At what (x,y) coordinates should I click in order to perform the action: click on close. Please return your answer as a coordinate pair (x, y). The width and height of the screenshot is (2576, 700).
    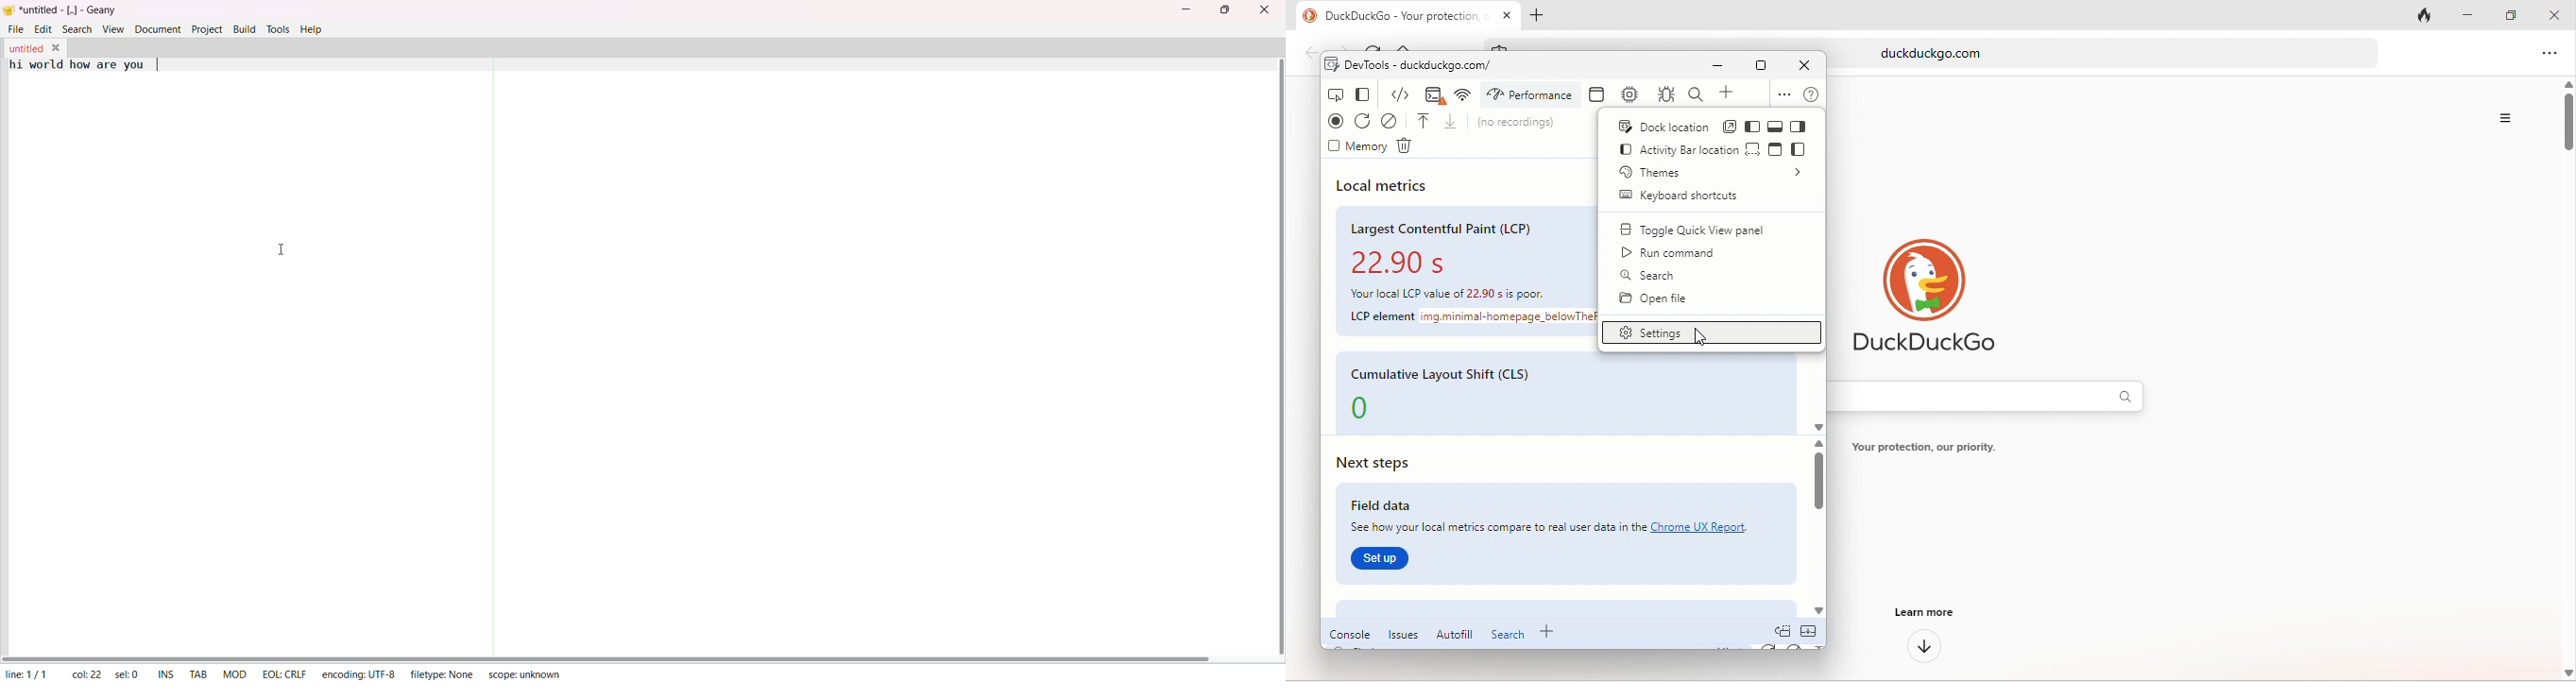
    Looking at the image, I should click on (1806, 67).